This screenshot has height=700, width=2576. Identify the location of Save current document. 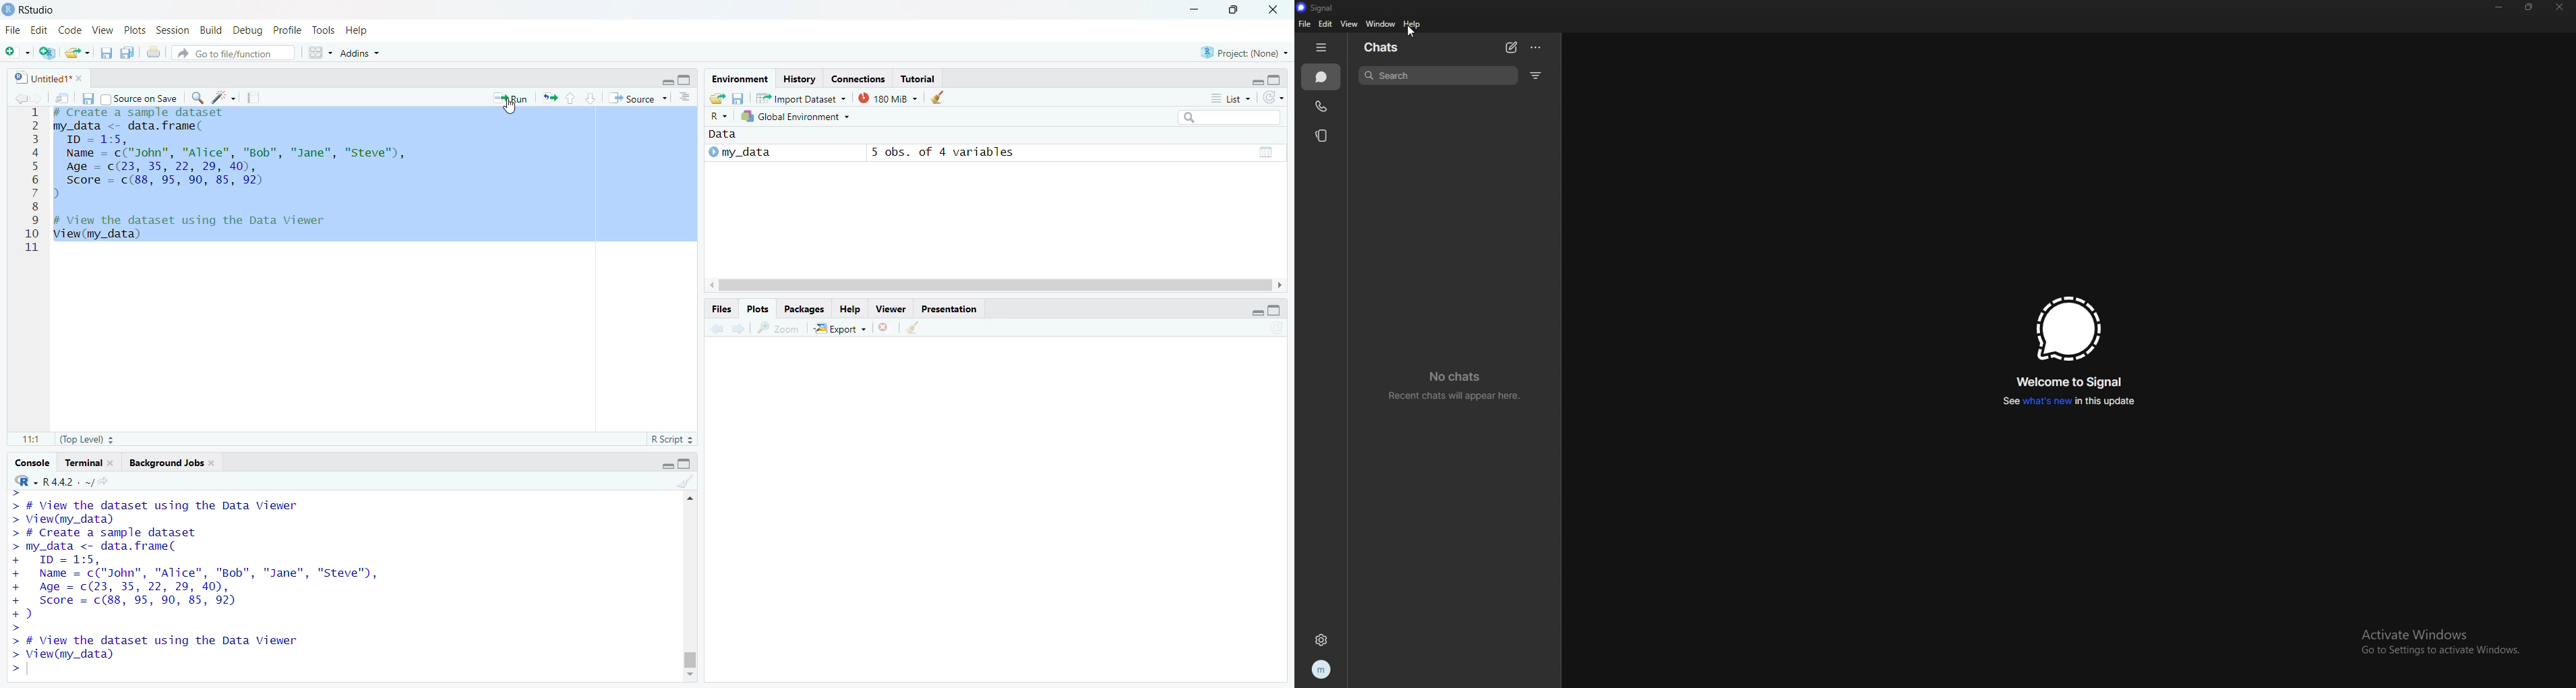
(107, 55).